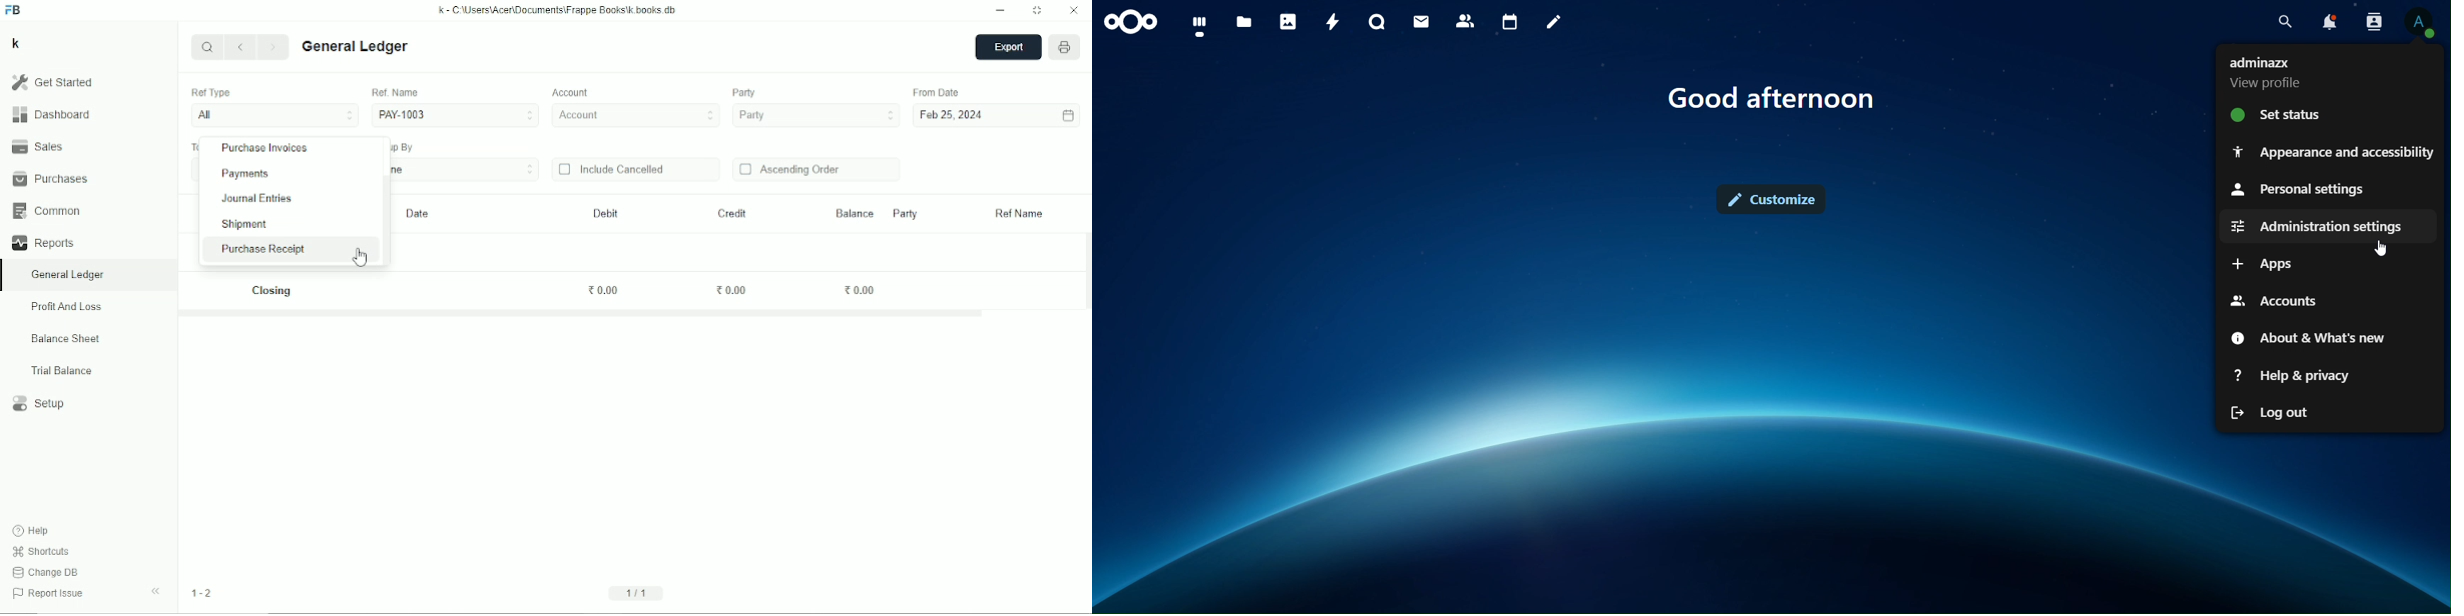 The width and height of the screenshot is (2464, 616). Describe the element at coordinates (744, 93) in the screenshot. I see `Party` at that location.